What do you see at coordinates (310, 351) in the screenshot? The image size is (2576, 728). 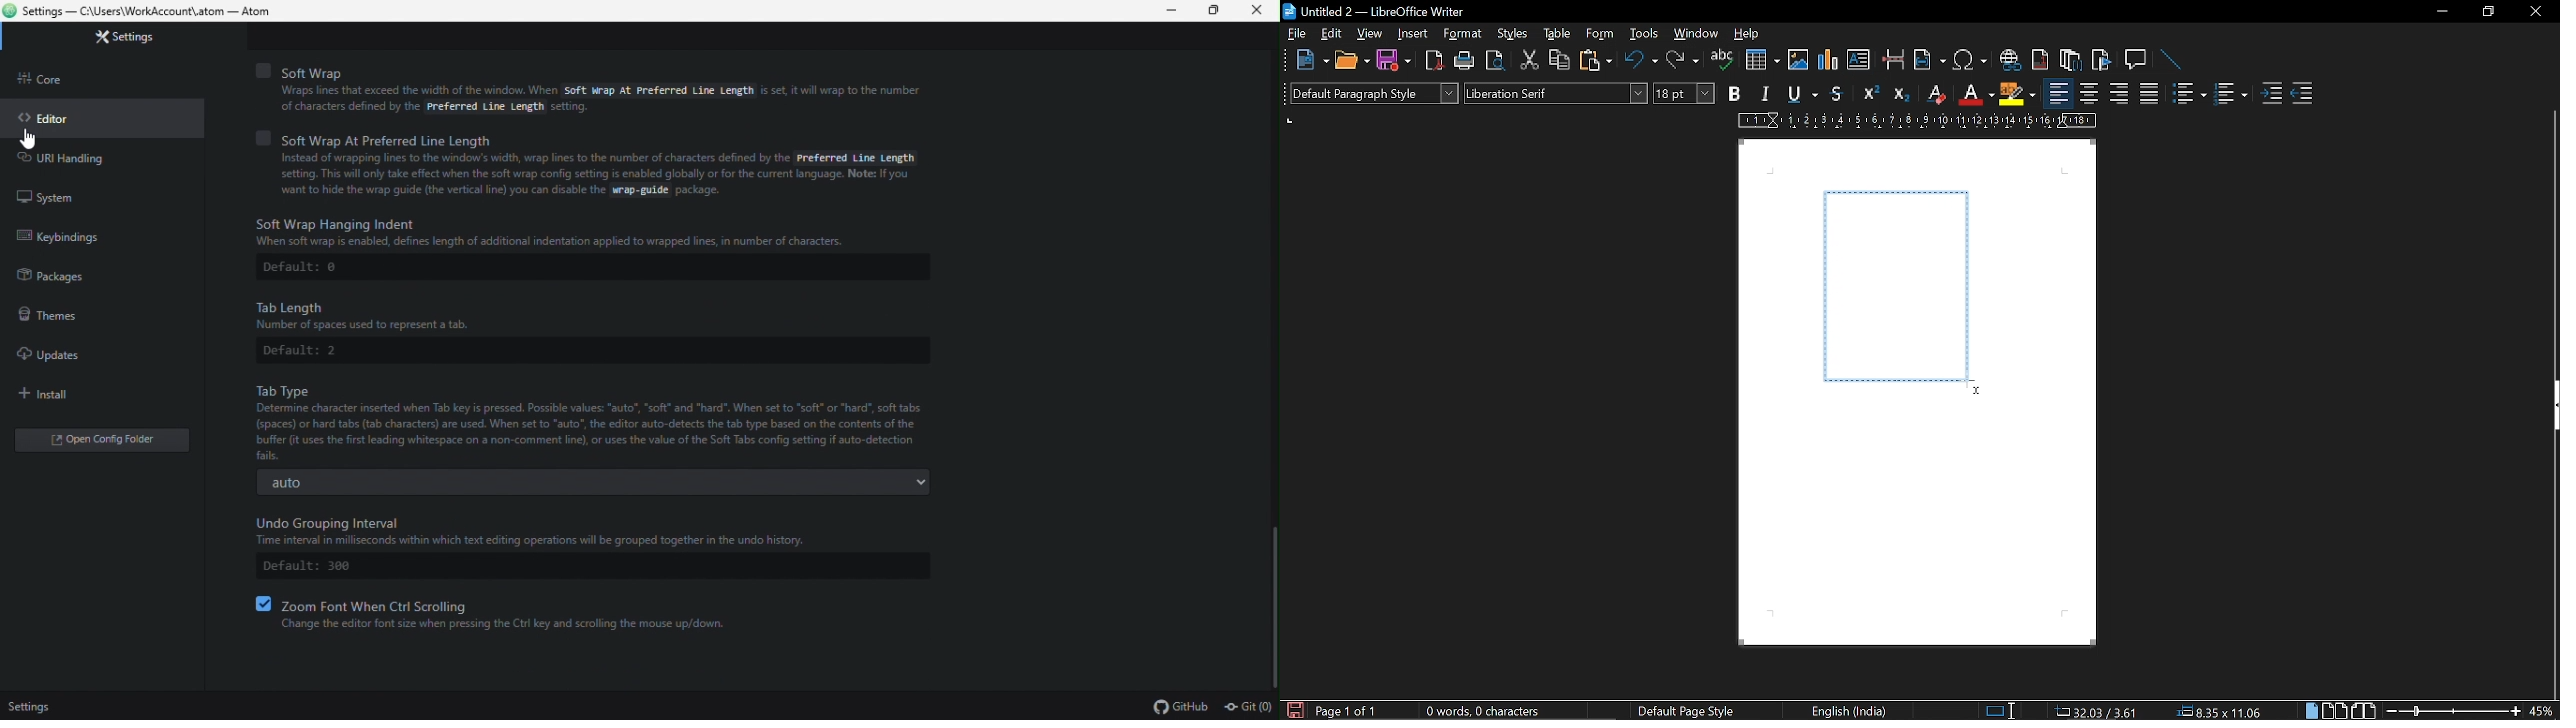 I see `Default: 2` at bounding box center [310, 351].